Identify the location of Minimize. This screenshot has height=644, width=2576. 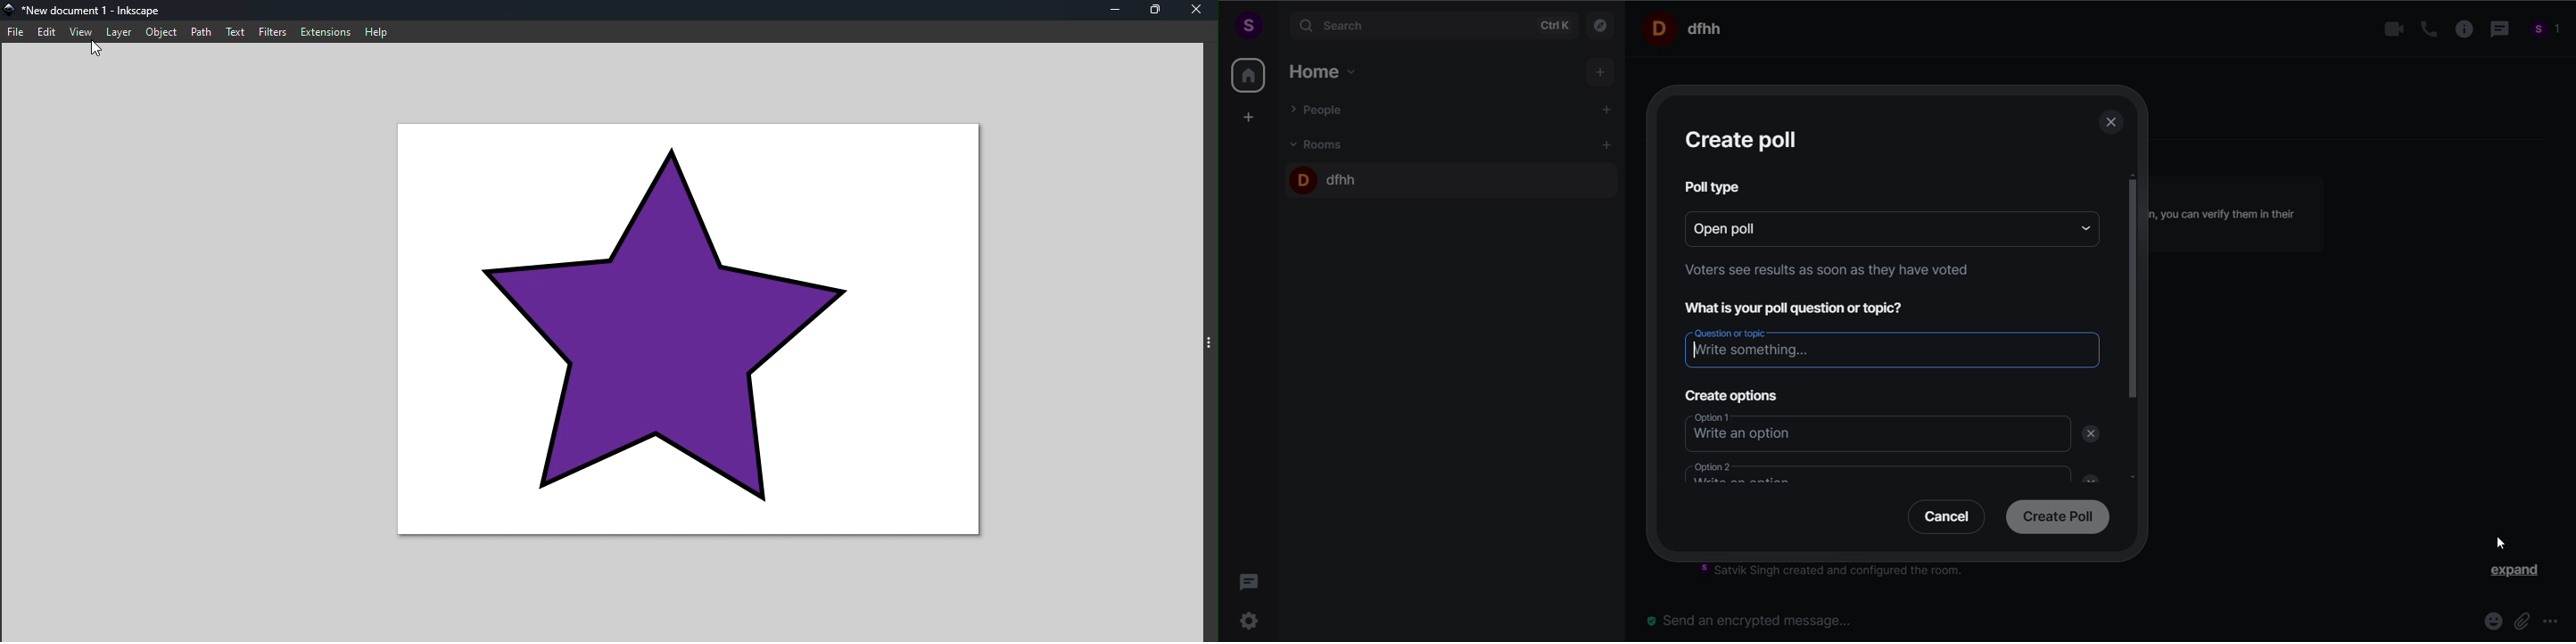
(1120, 12).